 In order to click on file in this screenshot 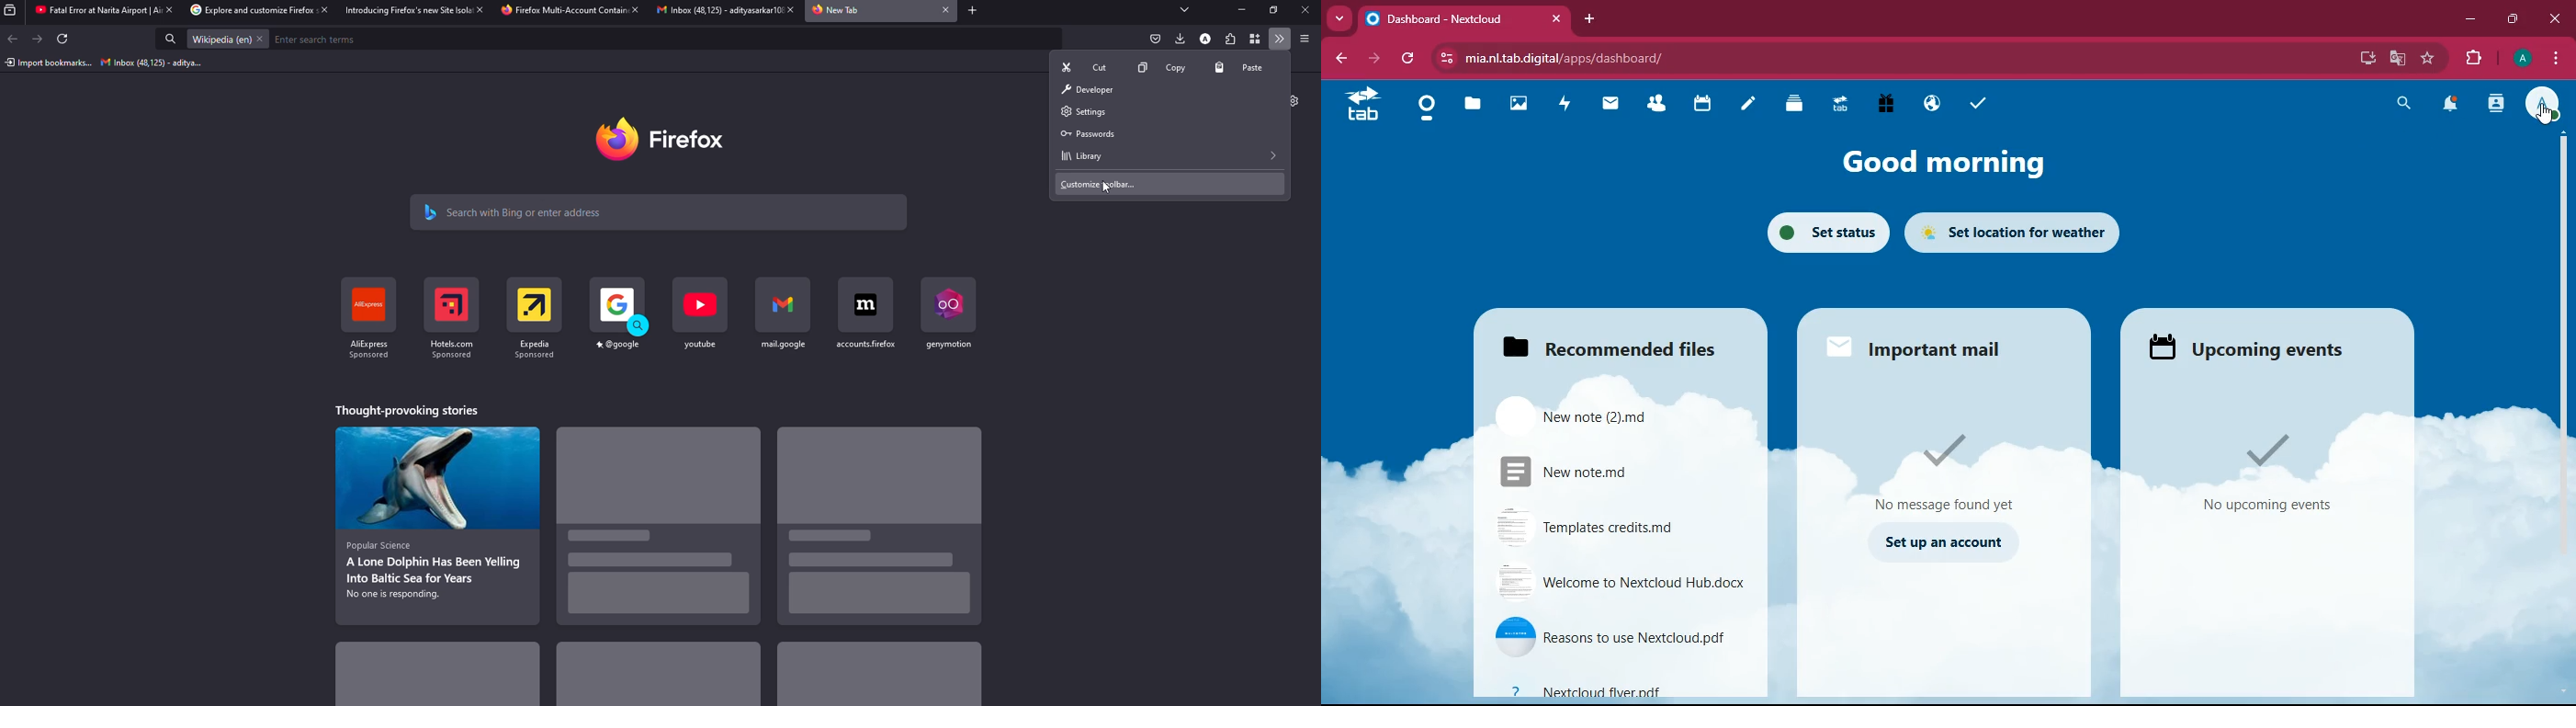, I will do `click(1583, 415)`.